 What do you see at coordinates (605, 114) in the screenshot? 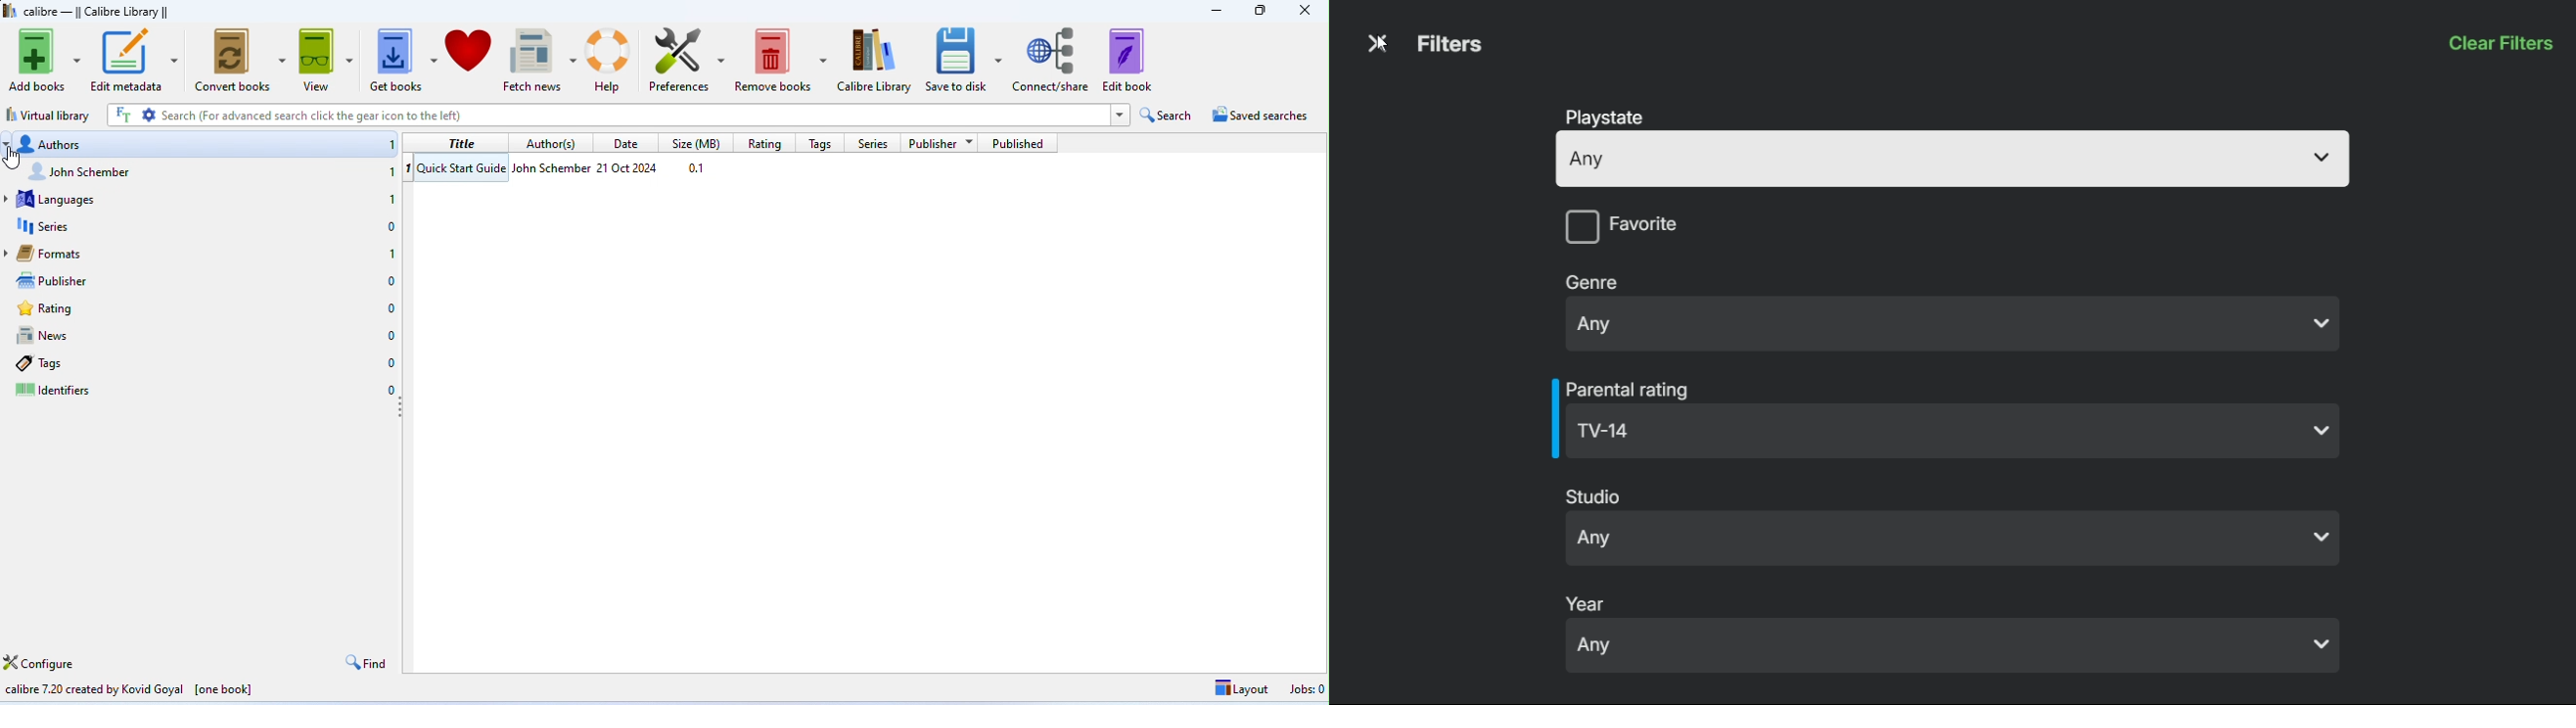
I see `search` at bounding box center [605, 114].